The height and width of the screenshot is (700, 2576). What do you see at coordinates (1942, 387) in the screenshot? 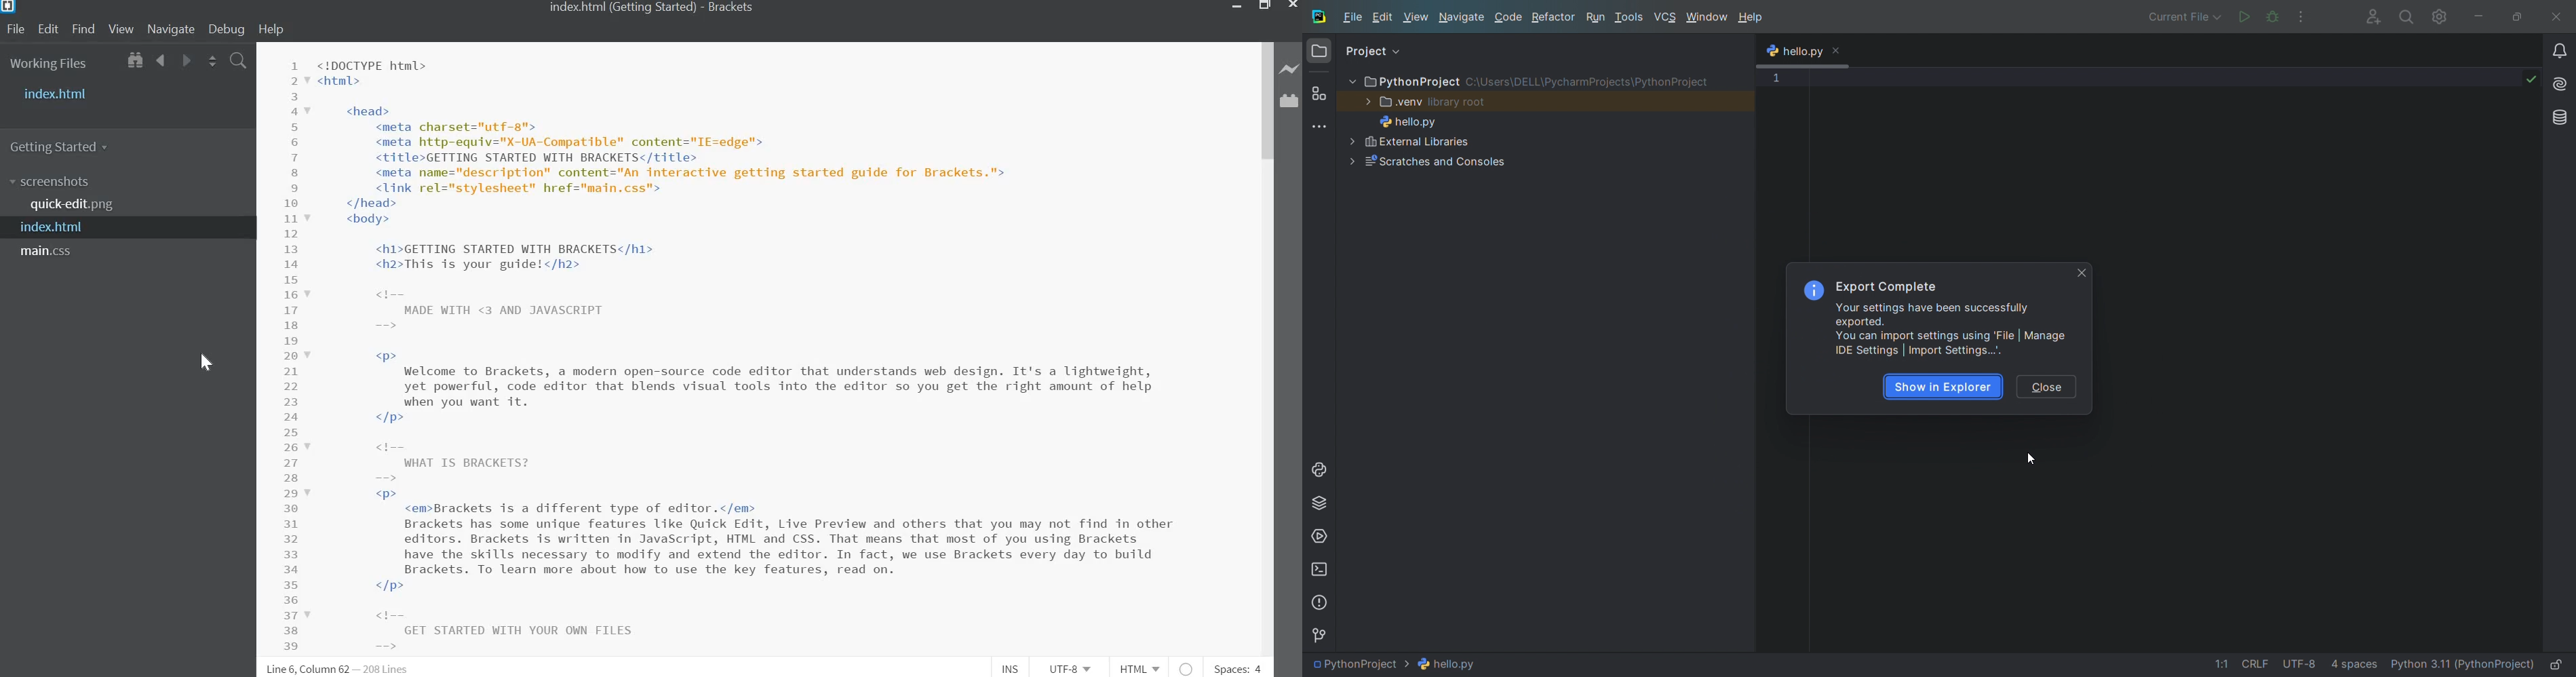
I see `show in explorer` at bounding box center [1942, 387].